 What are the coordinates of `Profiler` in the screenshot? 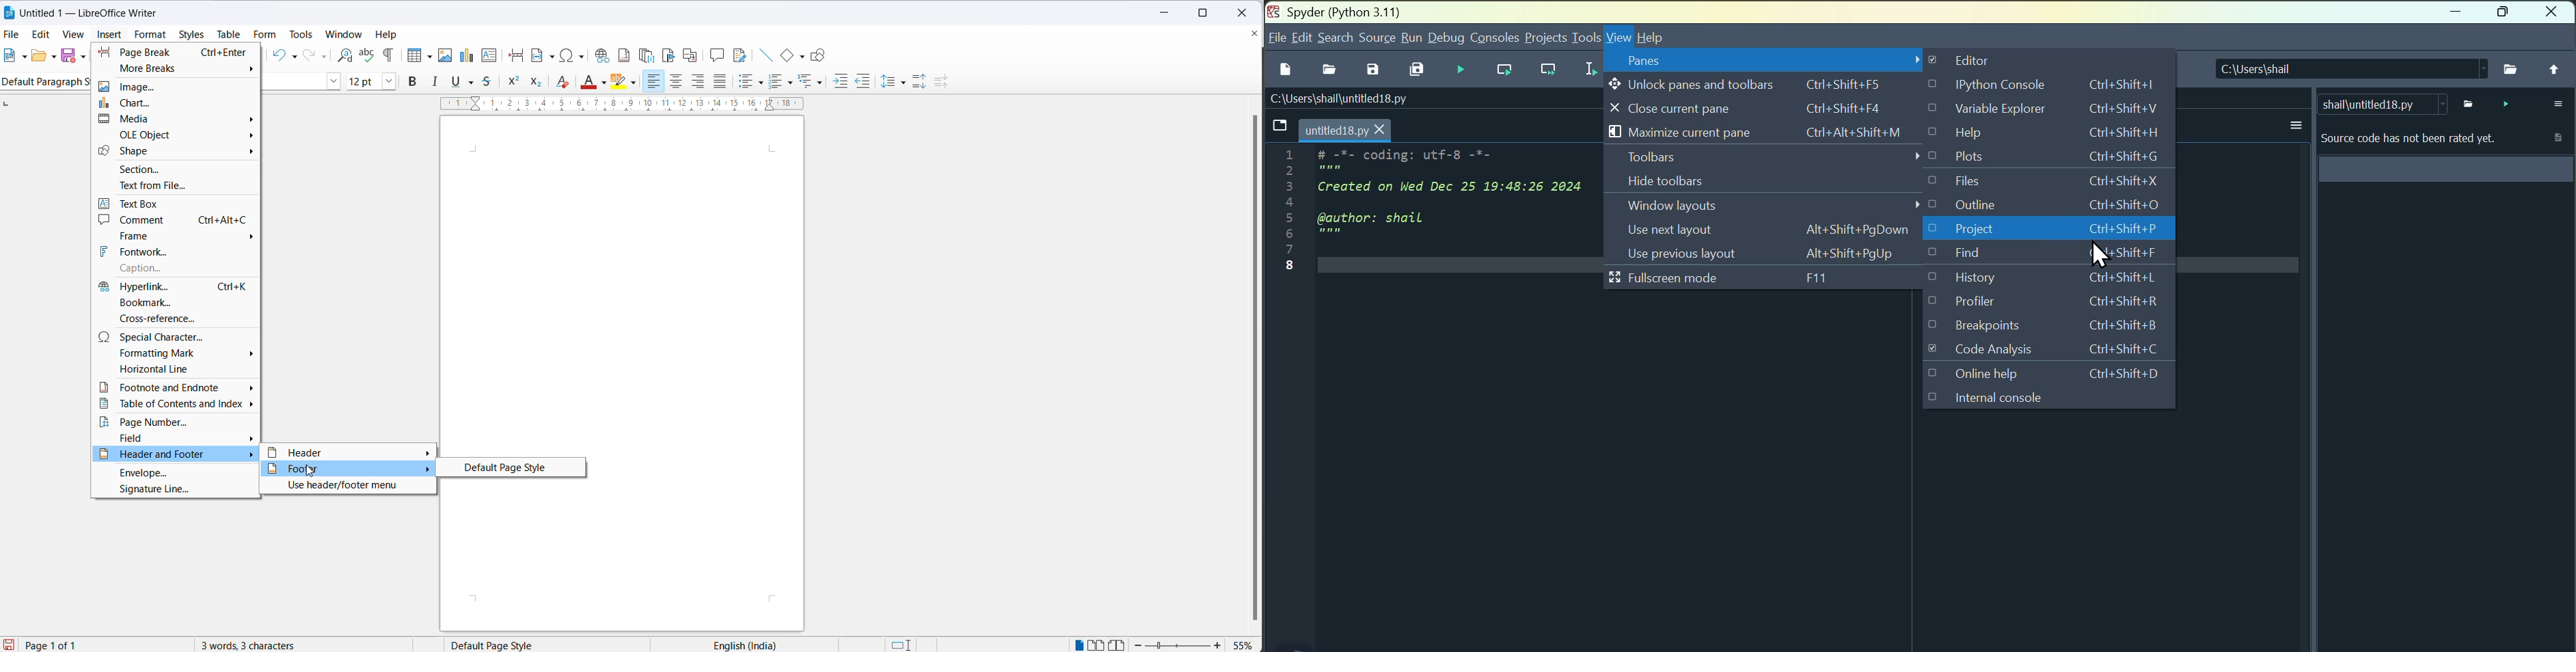 It's located at (2052, 303).